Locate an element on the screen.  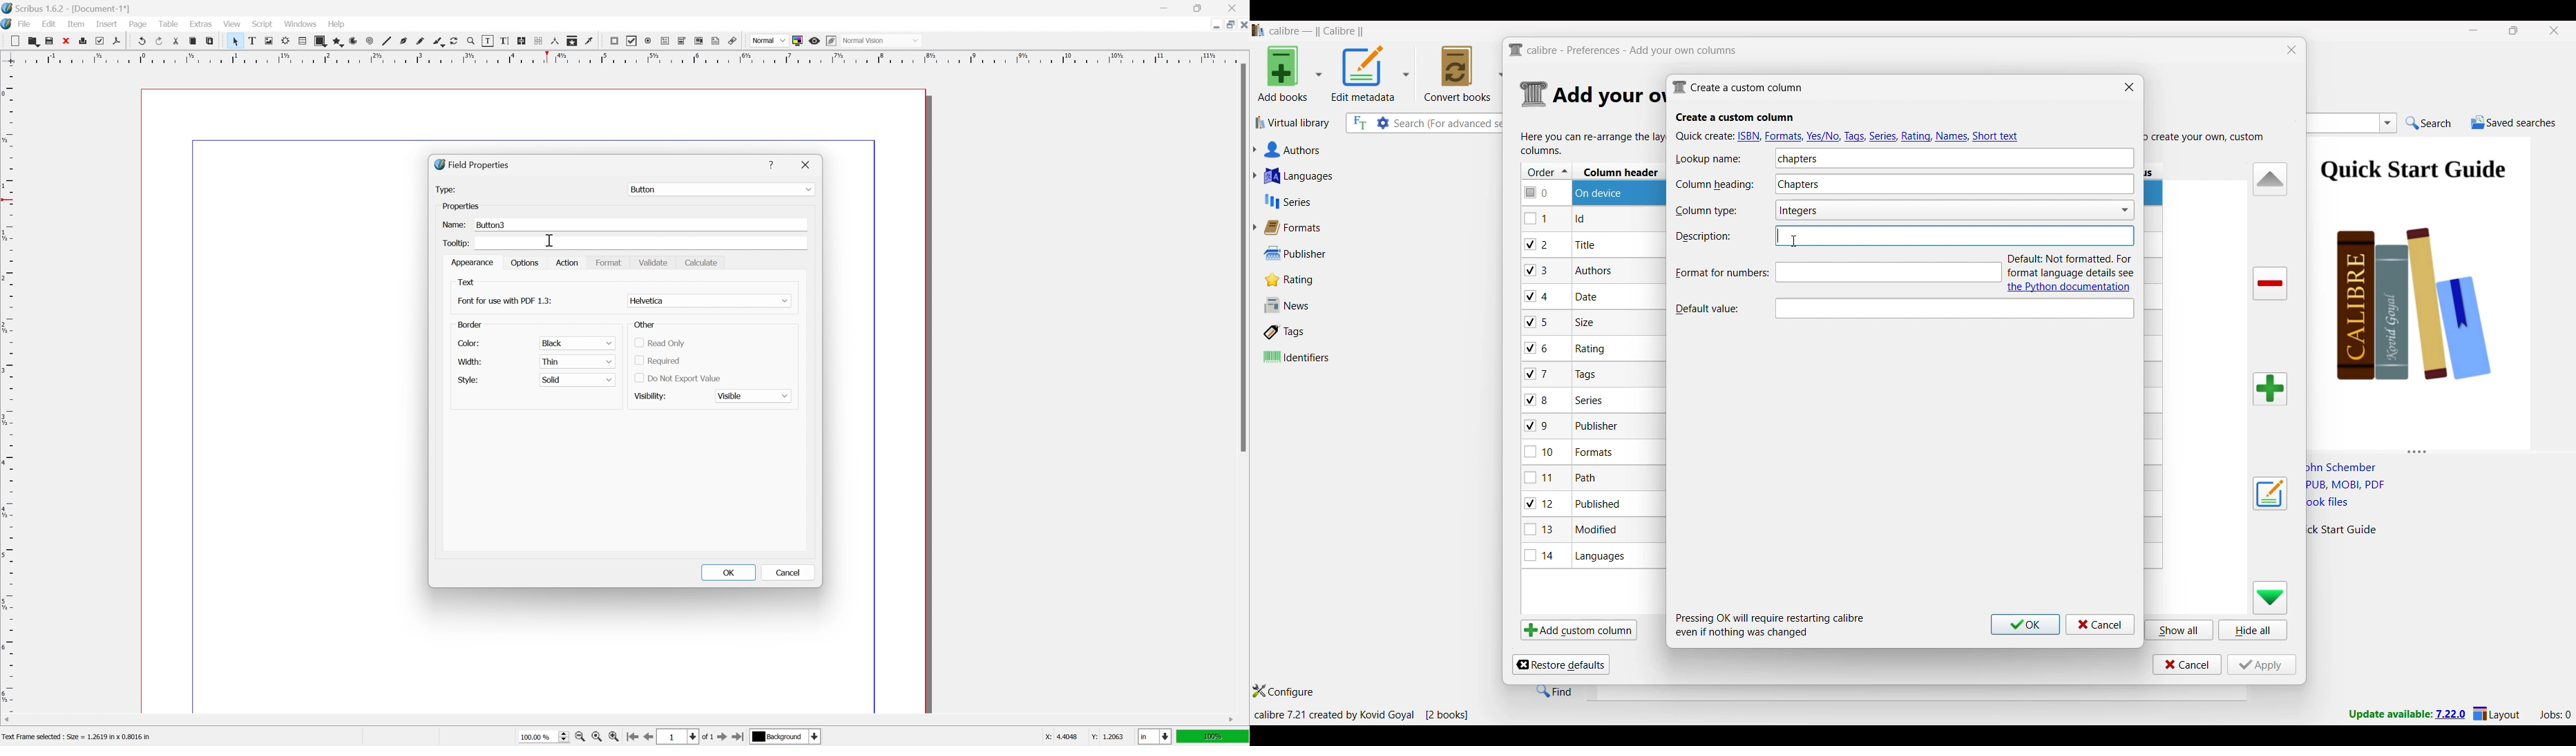
Options to edit metadata is located at coordinates (1371, 73).